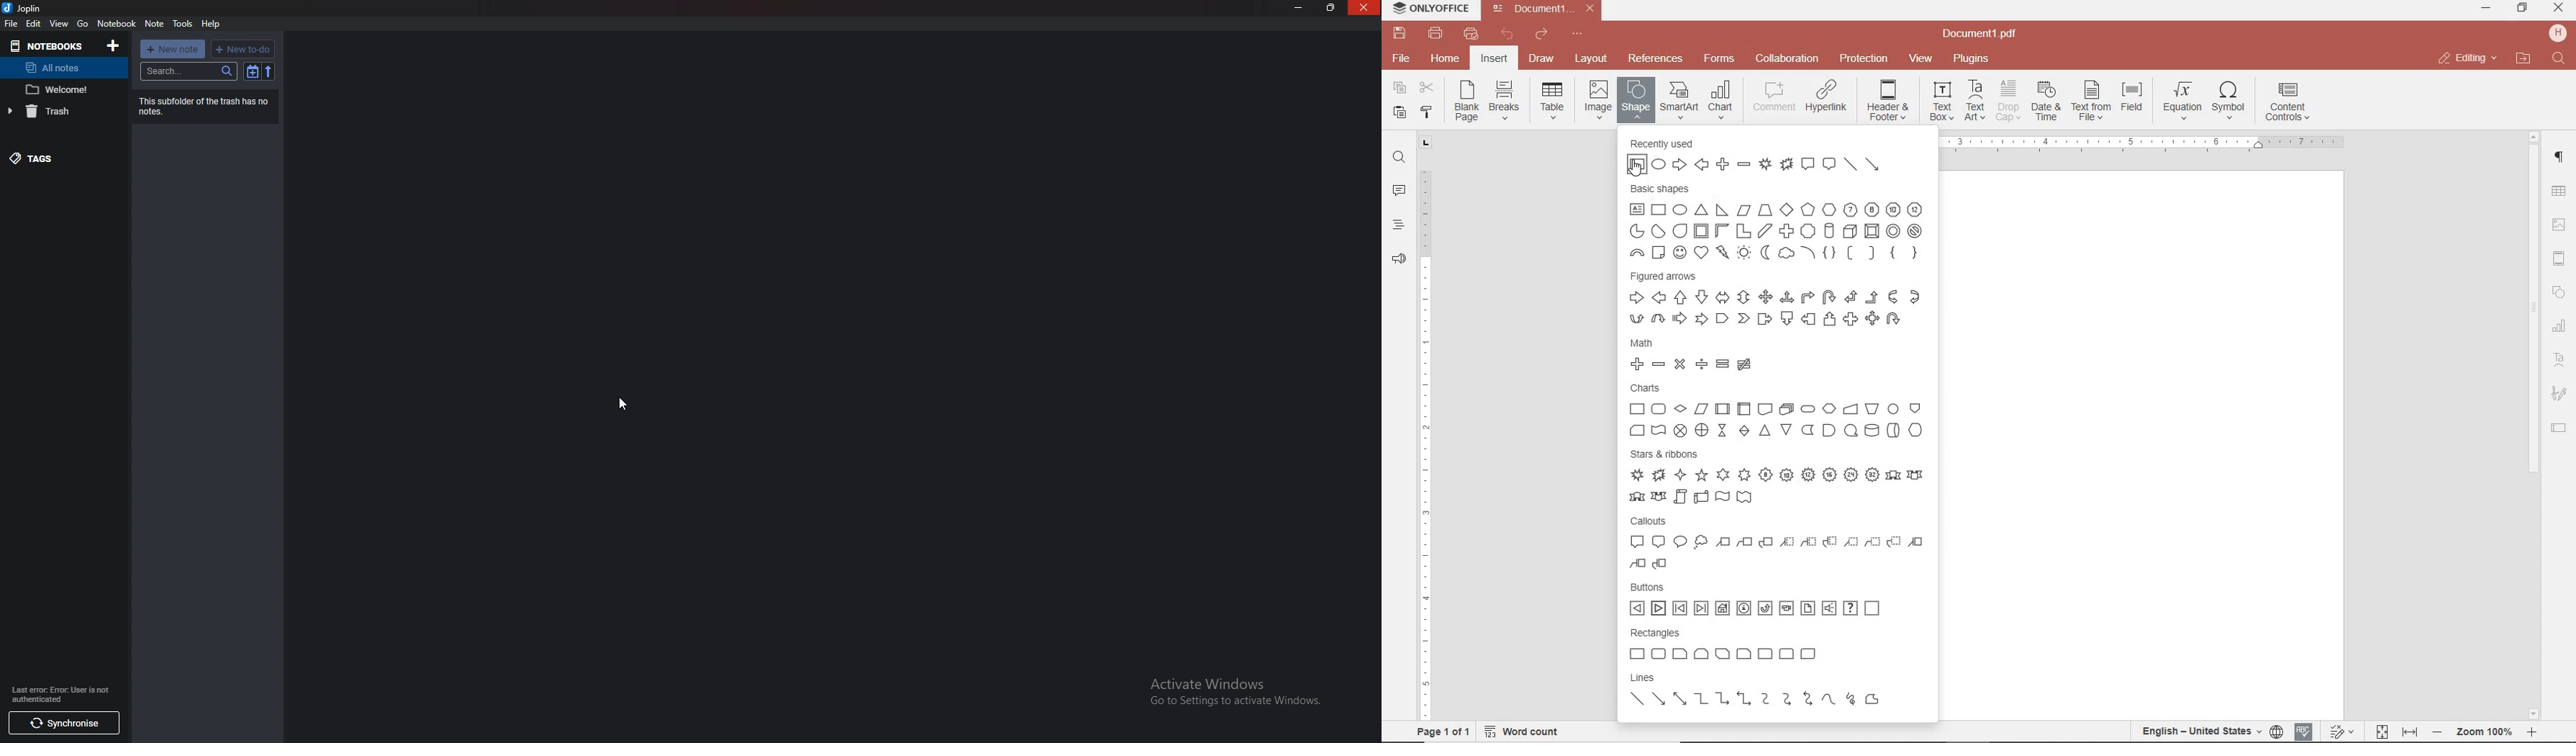 Image resolution: width=2576 pixels, height=756 pixels. Describe the element at coordinates (1680, 100) in the screenshot. I see `INSERT SMART ART` at that location.